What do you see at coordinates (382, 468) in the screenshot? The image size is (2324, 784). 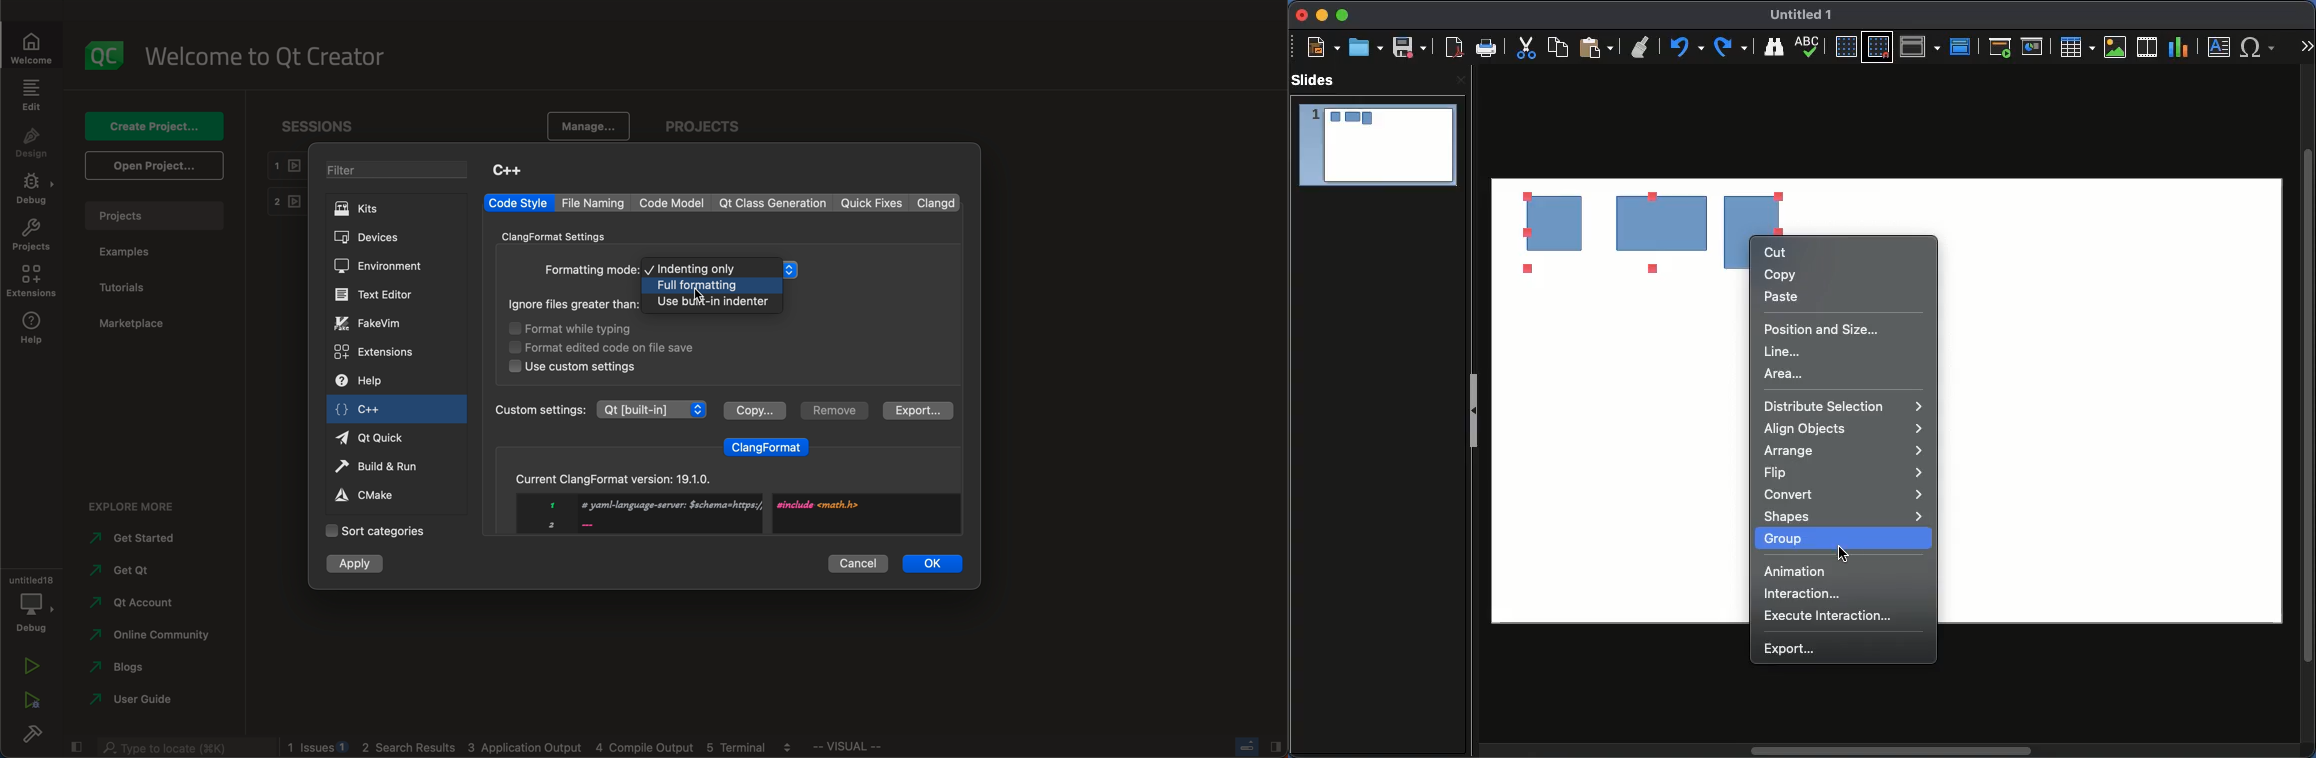 I see `build and run` at bounding box center [382, 468].